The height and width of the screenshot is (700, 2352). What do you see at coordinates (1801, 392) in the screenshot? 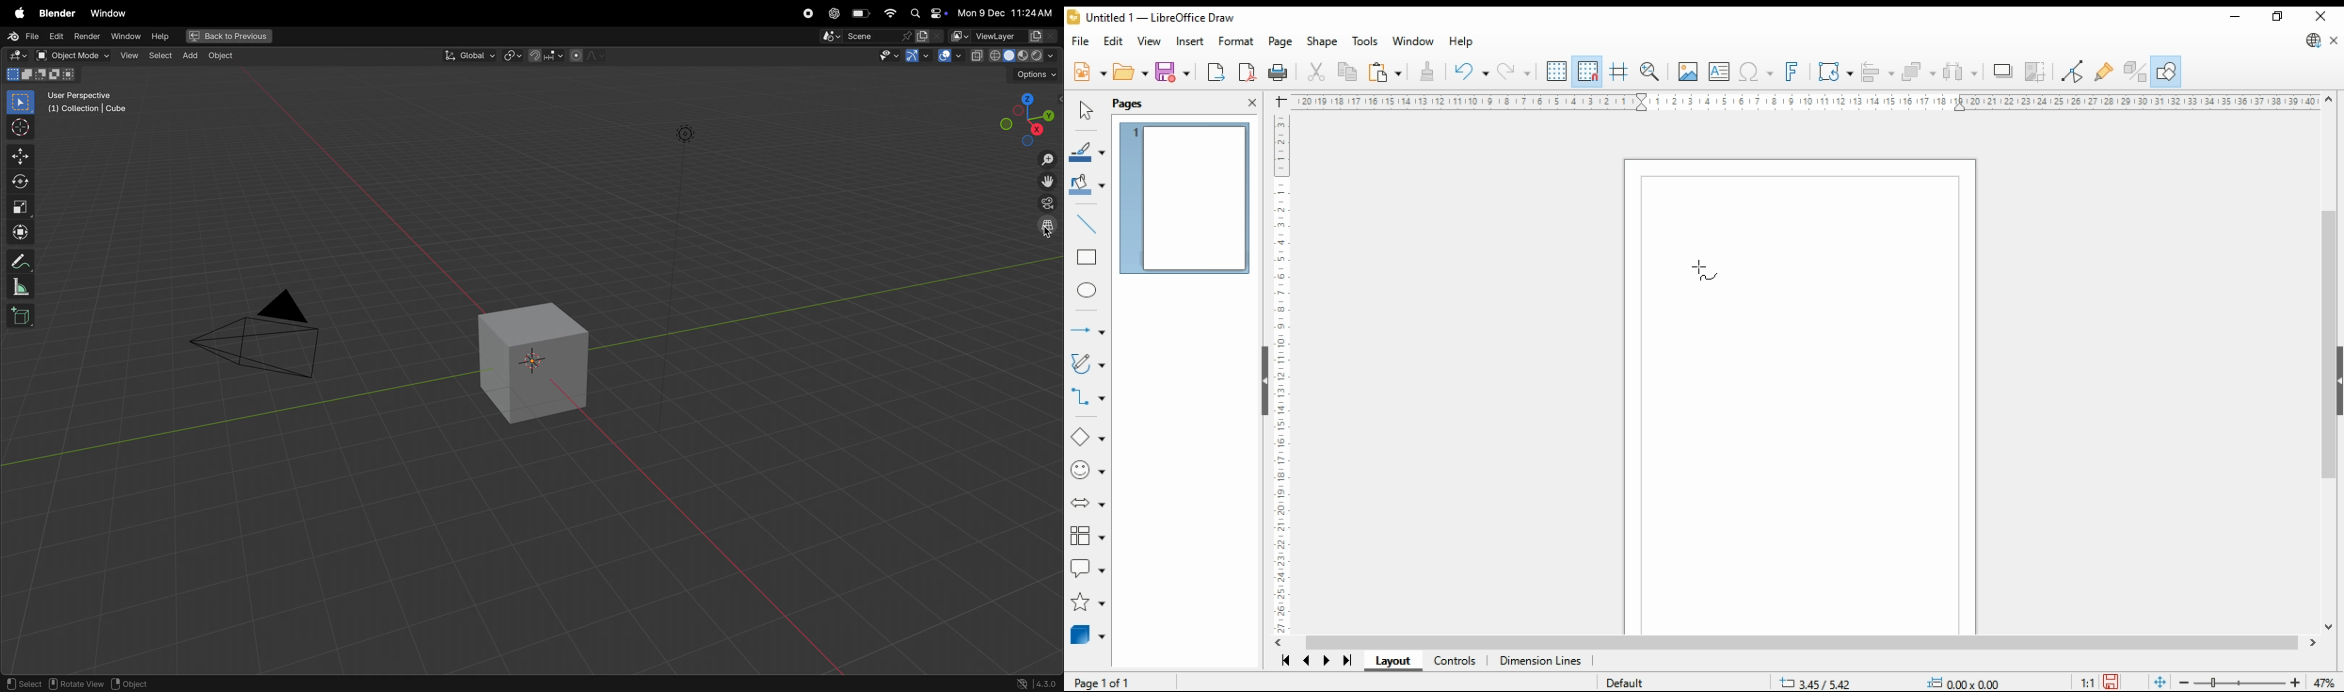
I see `Page` at bounding box center [1801, 392].